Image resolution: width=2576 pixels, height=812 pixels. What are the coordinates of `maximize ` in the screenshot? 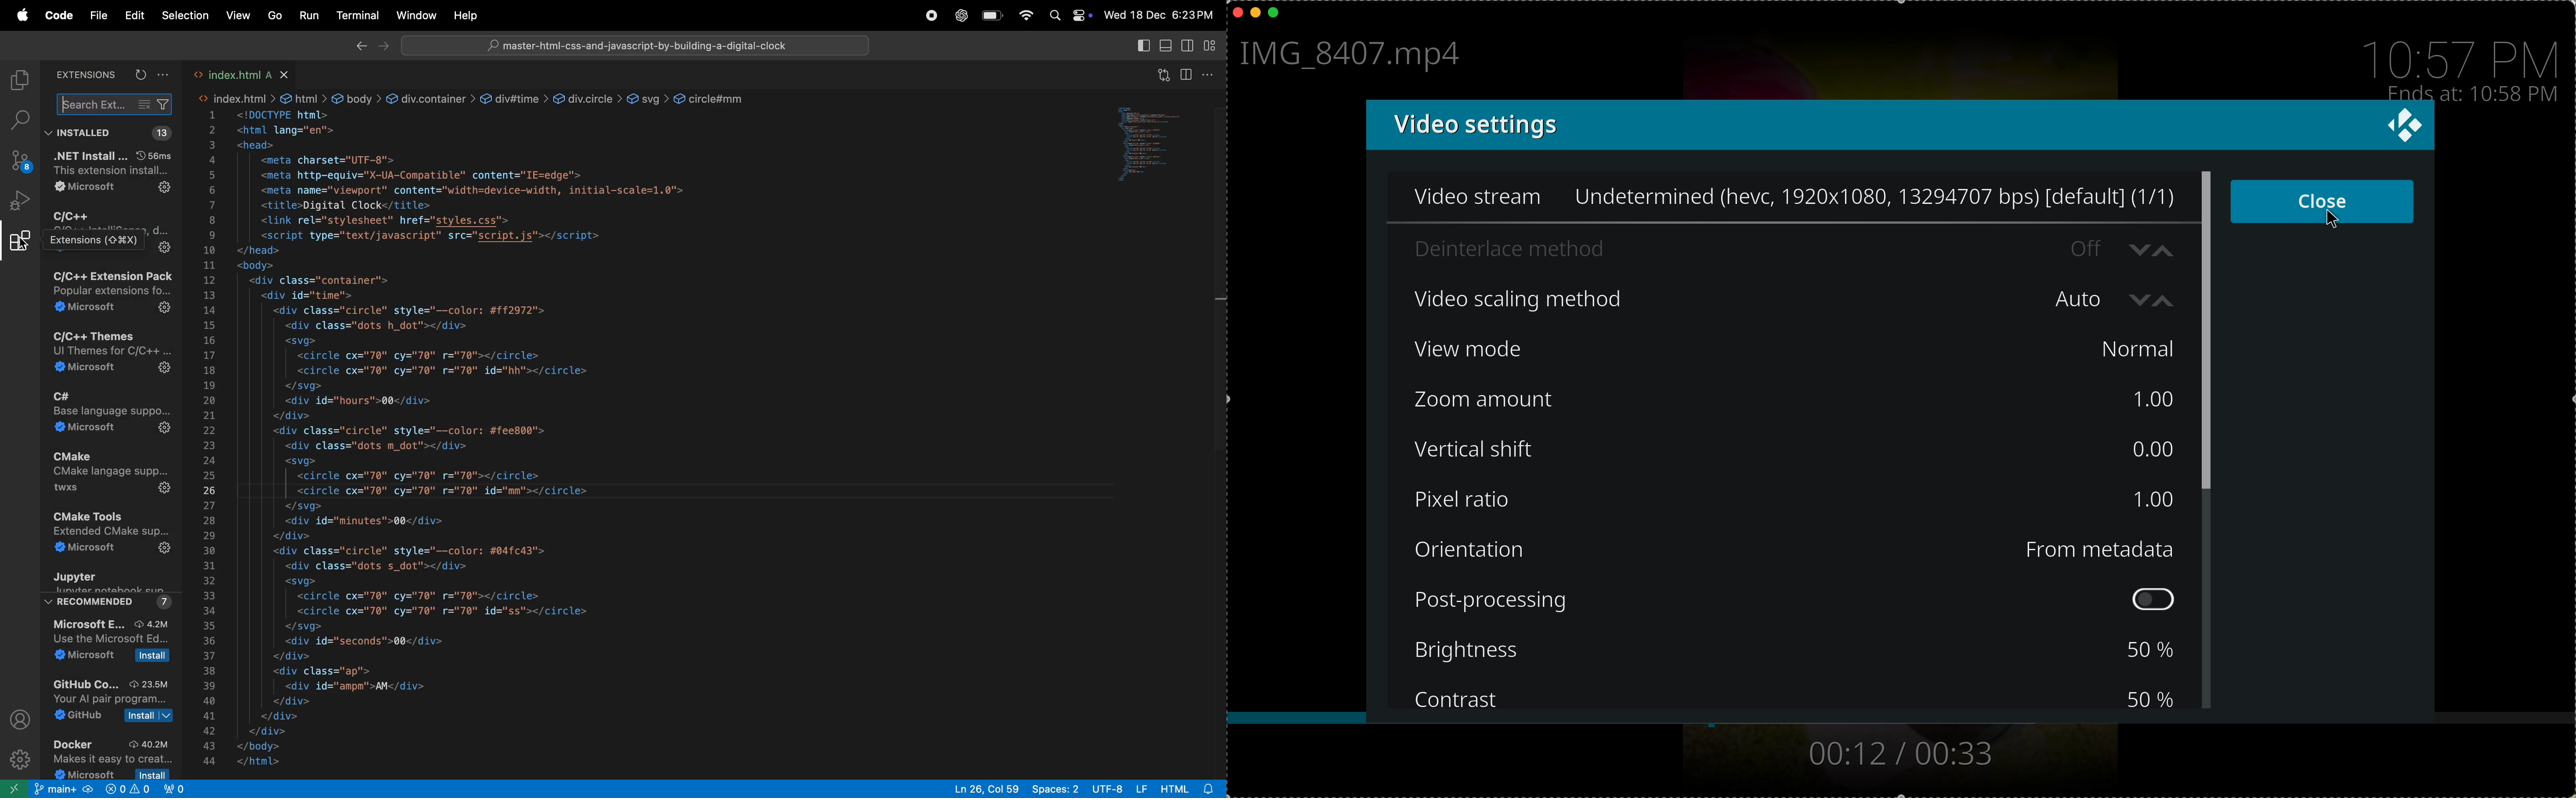 It's located at (1279, 14).